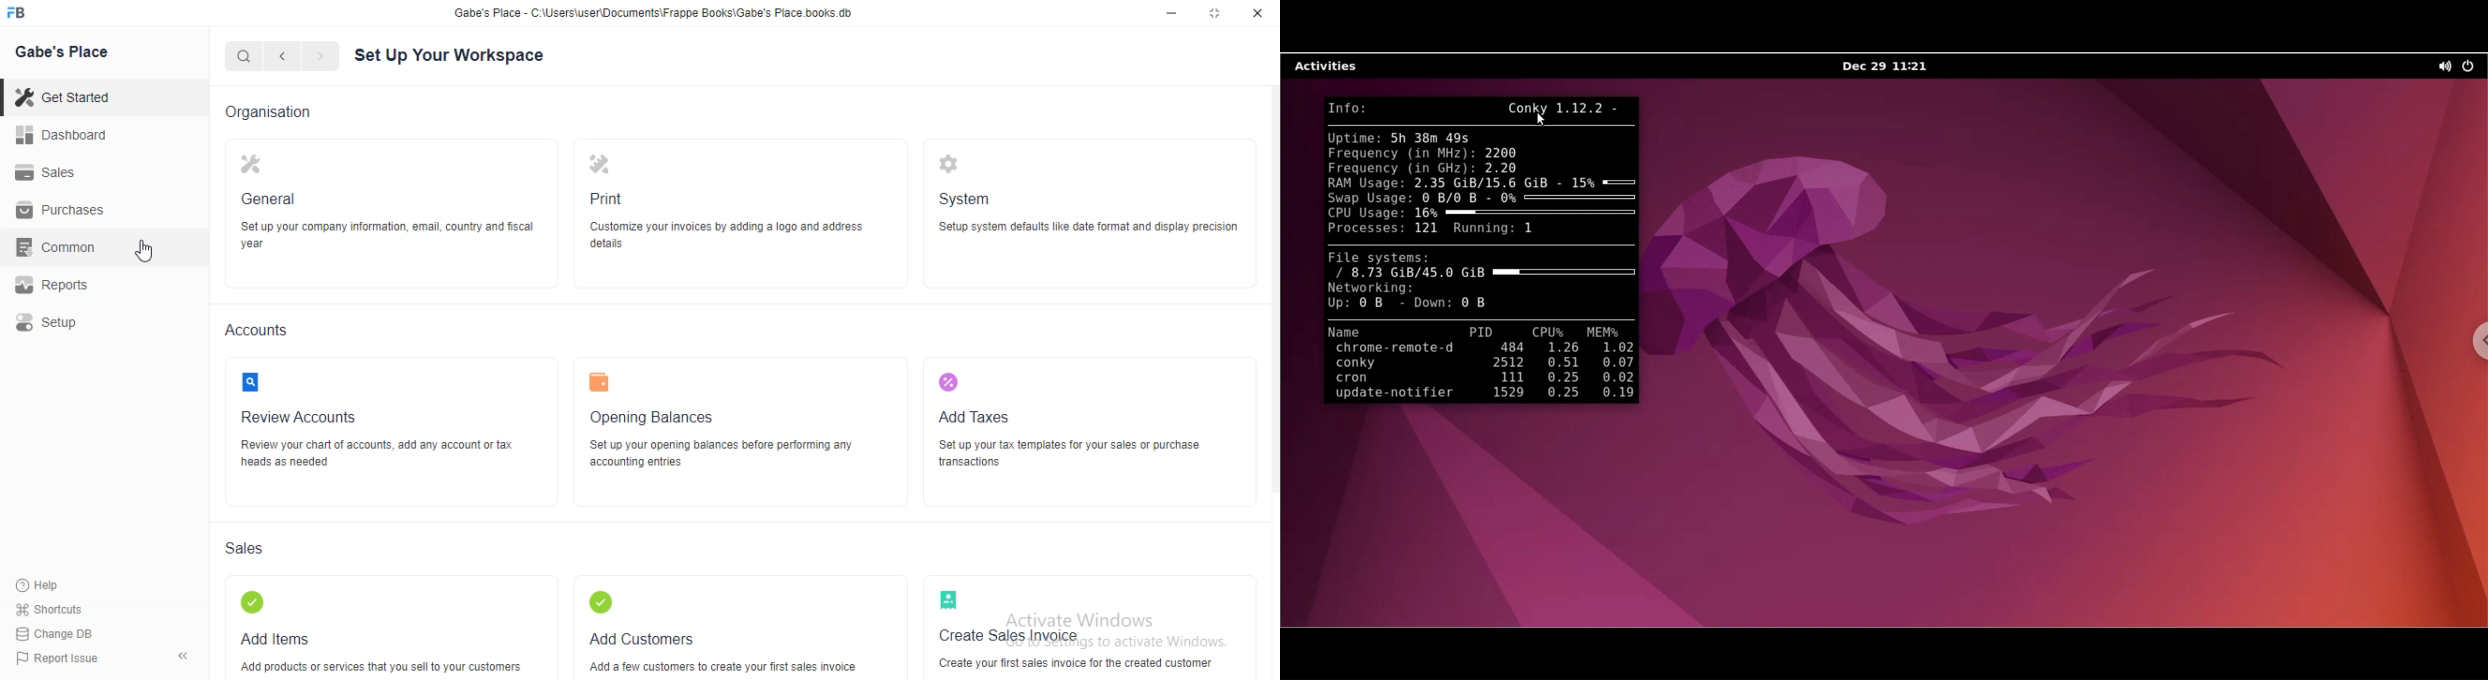  I want to click on Sales, so click(52, 171).